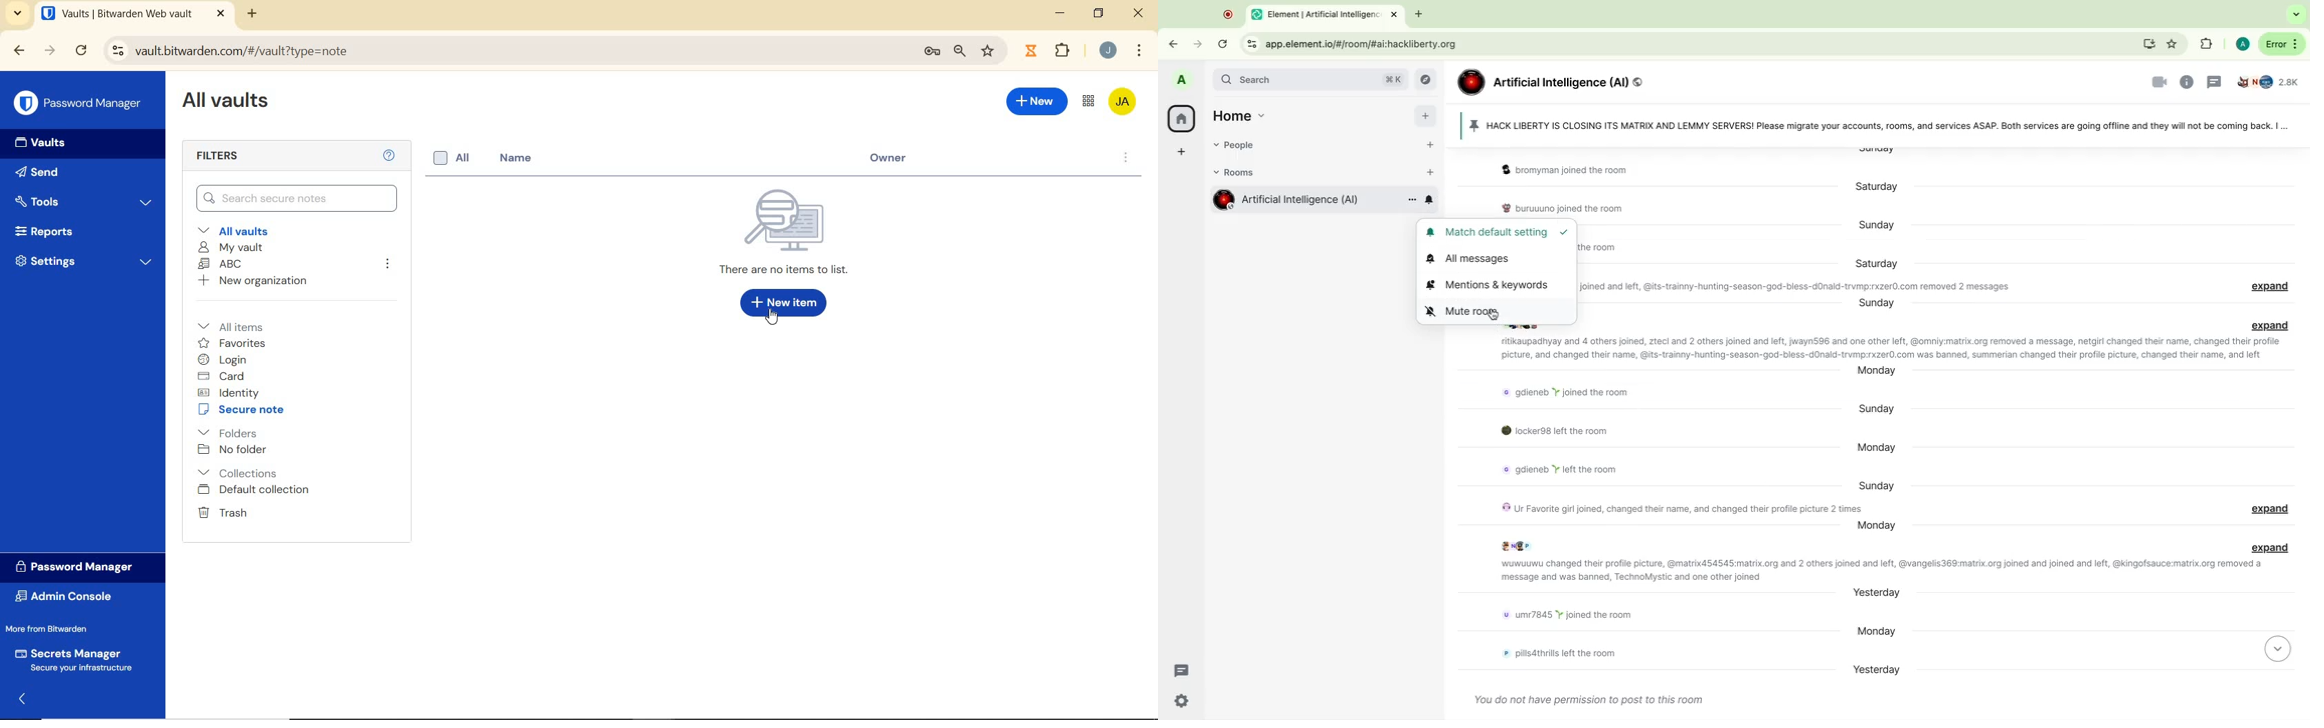  What do you see at coordinates (1089, 102) in the screenshot?
I see `toggle between admin console and password manager` at bounding box center [1089, 102].